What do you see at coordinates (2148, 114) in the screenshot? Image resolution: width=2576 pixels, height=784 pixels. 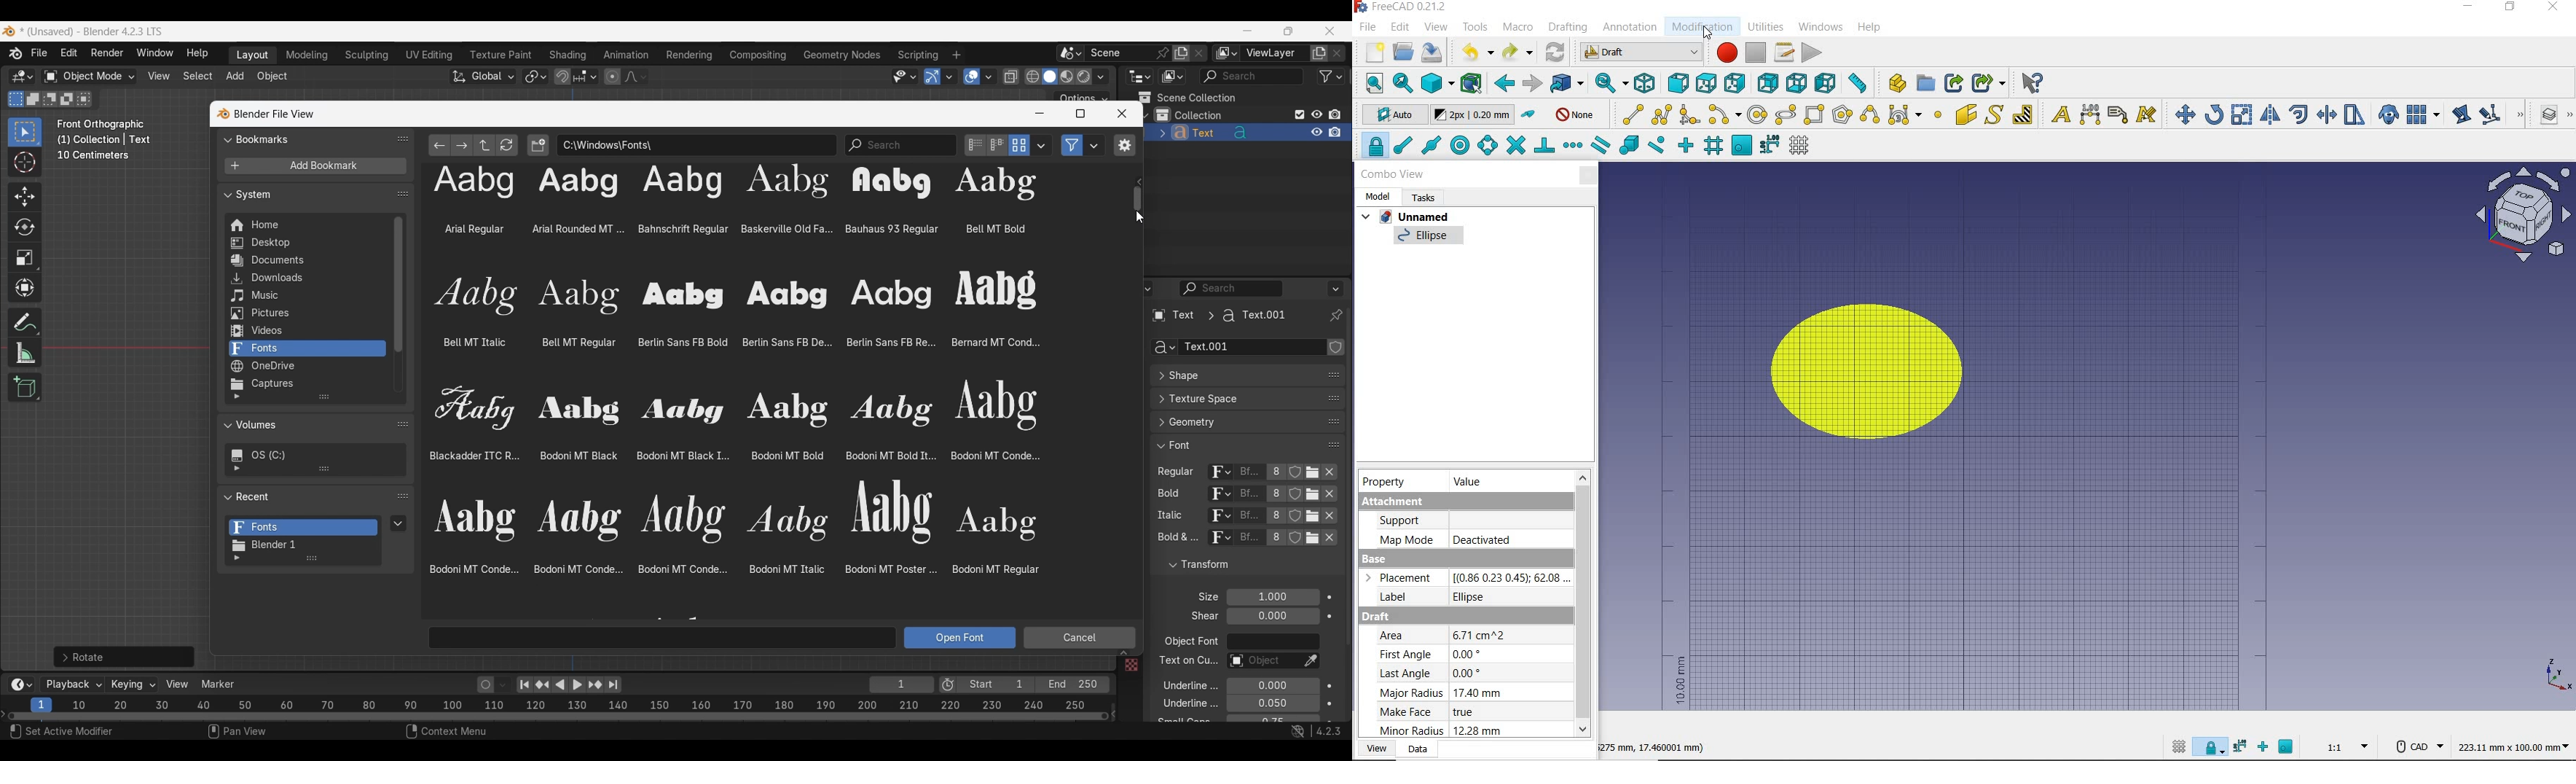 I see `annotation styles` at bounding box center [2148, 114].